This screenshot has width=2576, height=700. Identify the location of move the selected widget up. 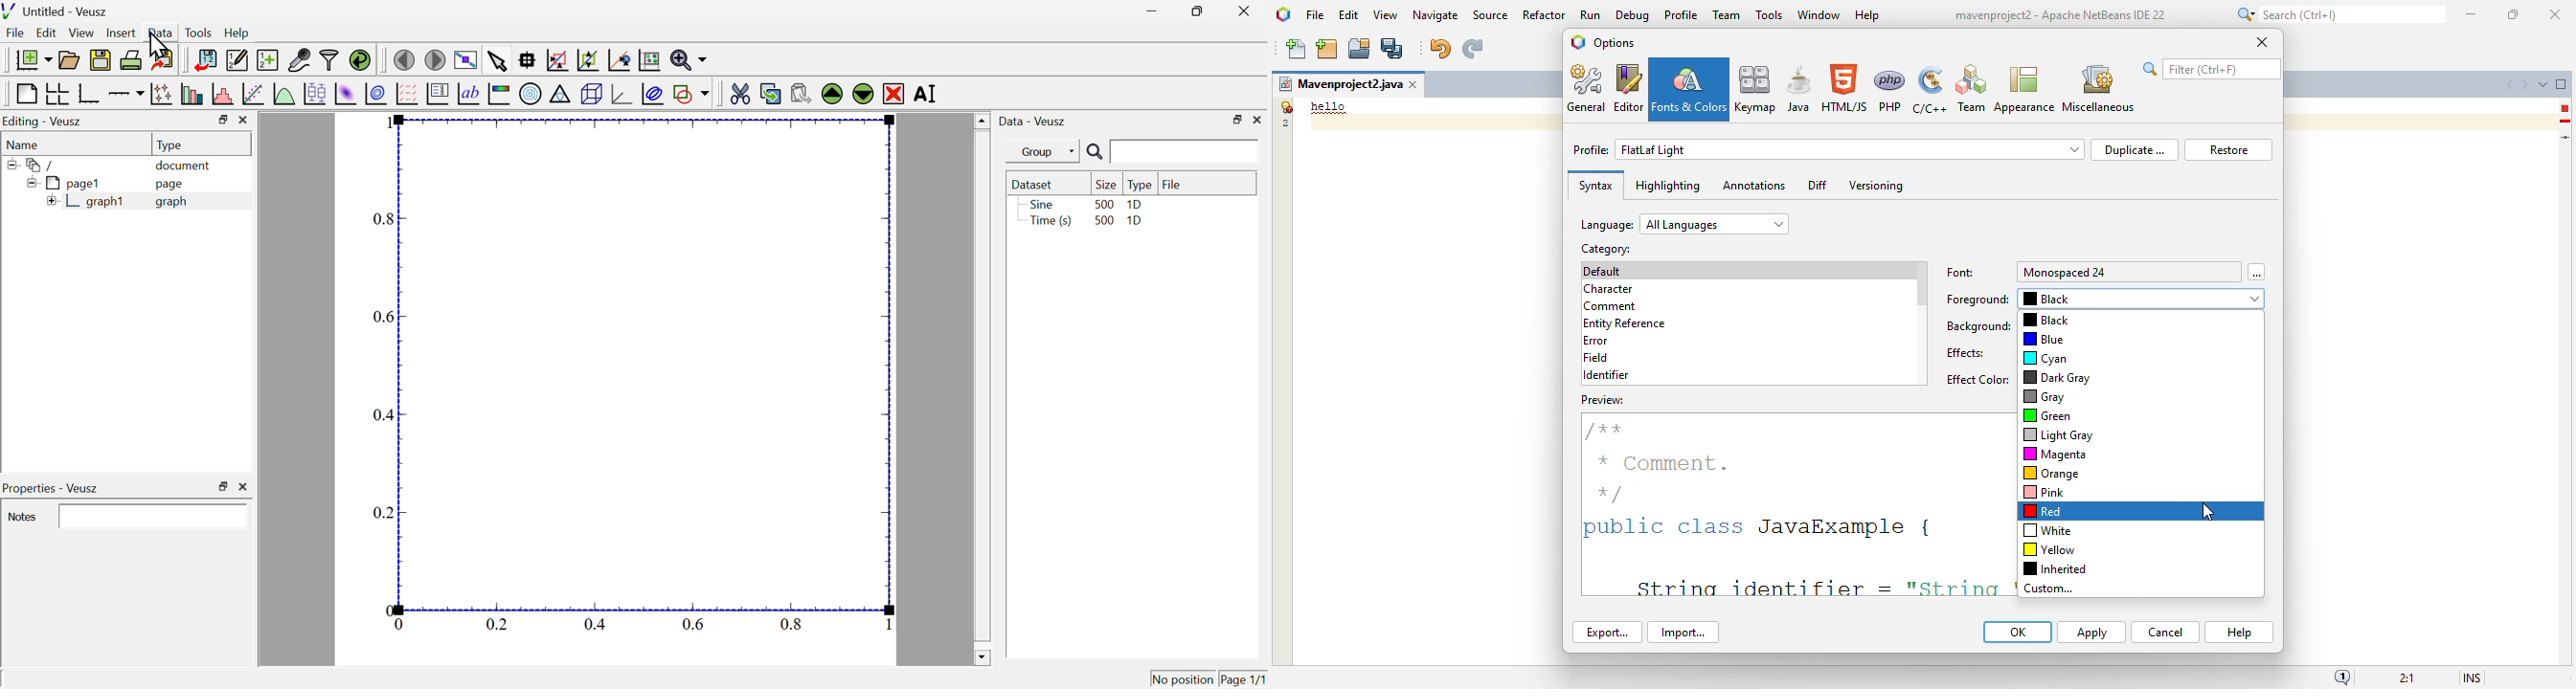
(831, 94).